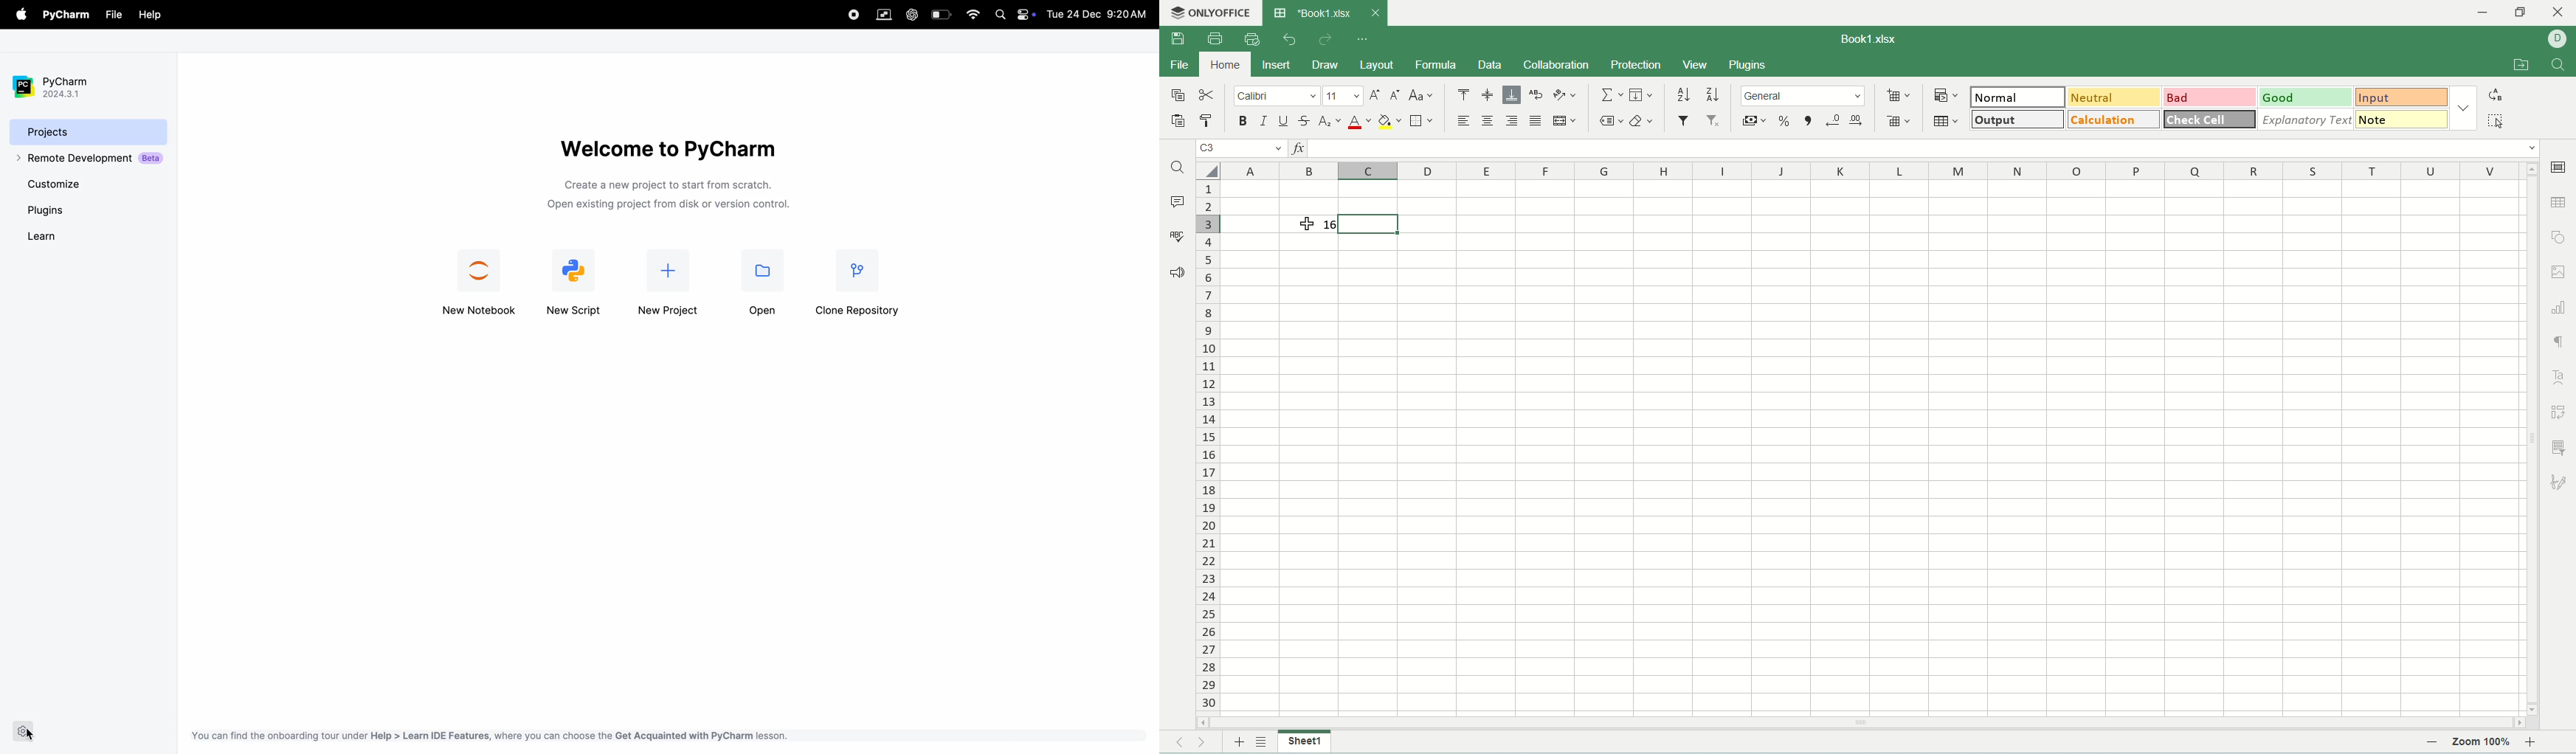 The image size is (2576, 756). What do you see at coordinates (1805, 94) in the screenshot?
I see `number format` at bounding box center [1805, 94].